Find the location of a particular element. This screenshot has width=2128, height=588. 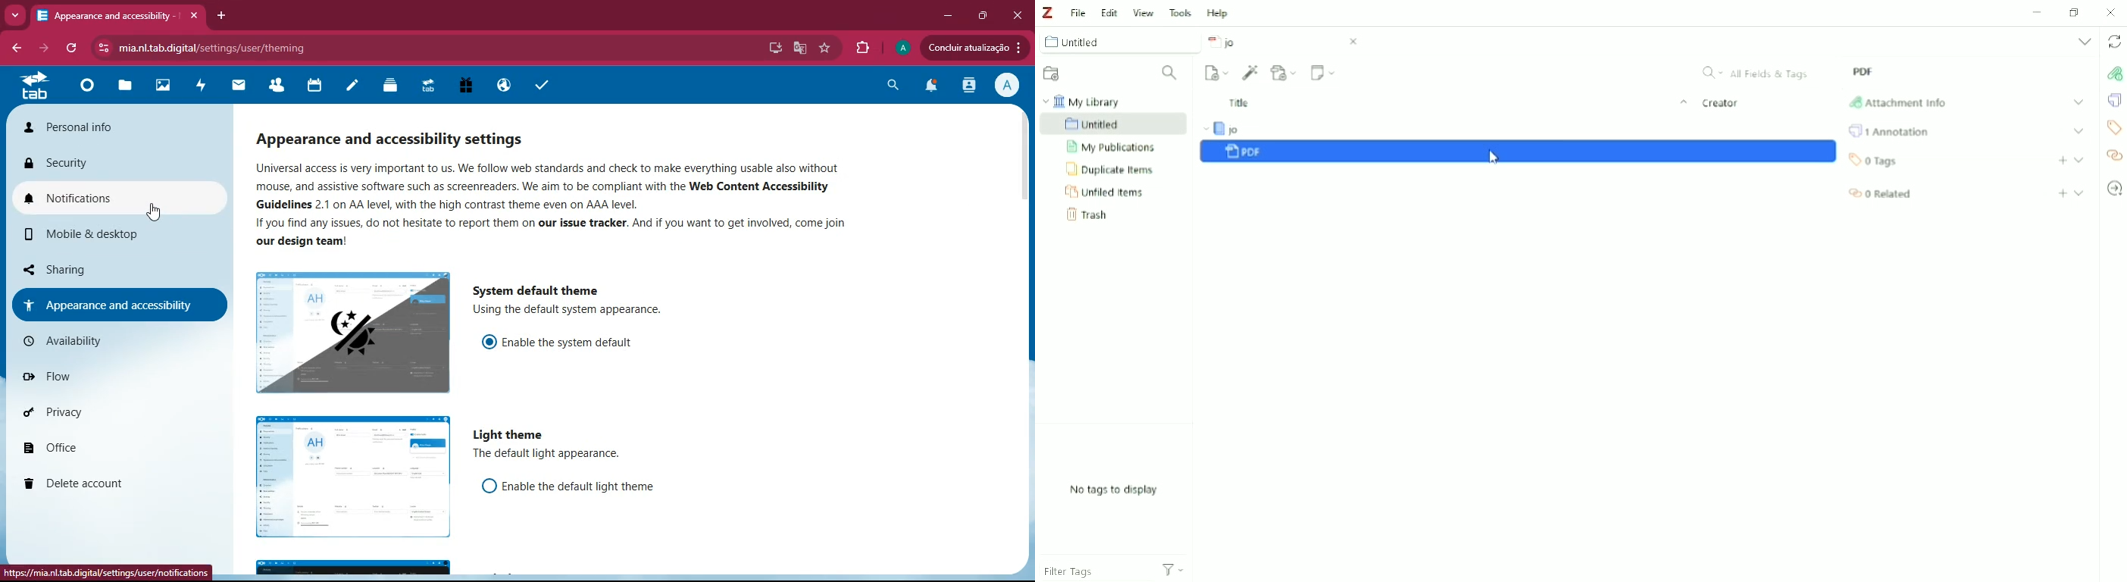

mobile & desktop is located at coordinates (103, 236).